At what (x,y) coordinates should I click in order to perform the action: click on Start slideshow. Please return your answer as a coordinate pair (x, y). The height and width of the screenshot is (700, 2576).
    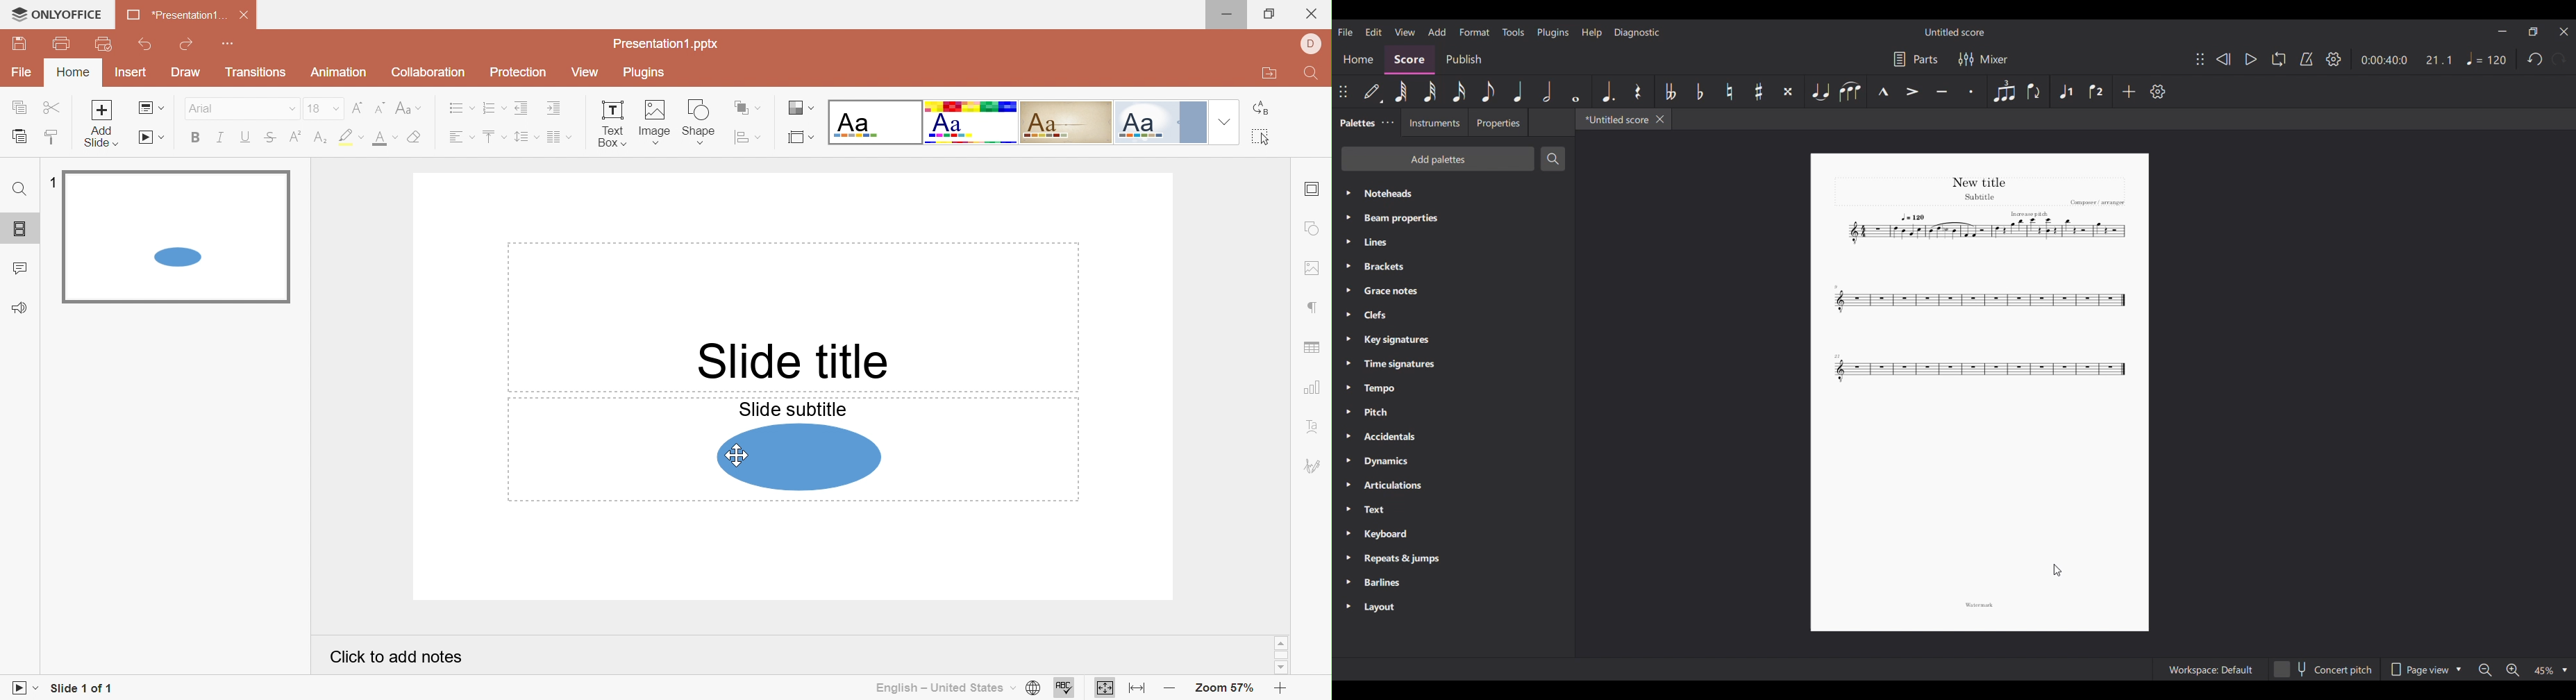
    Looking at the image, I should click on (26, 687).